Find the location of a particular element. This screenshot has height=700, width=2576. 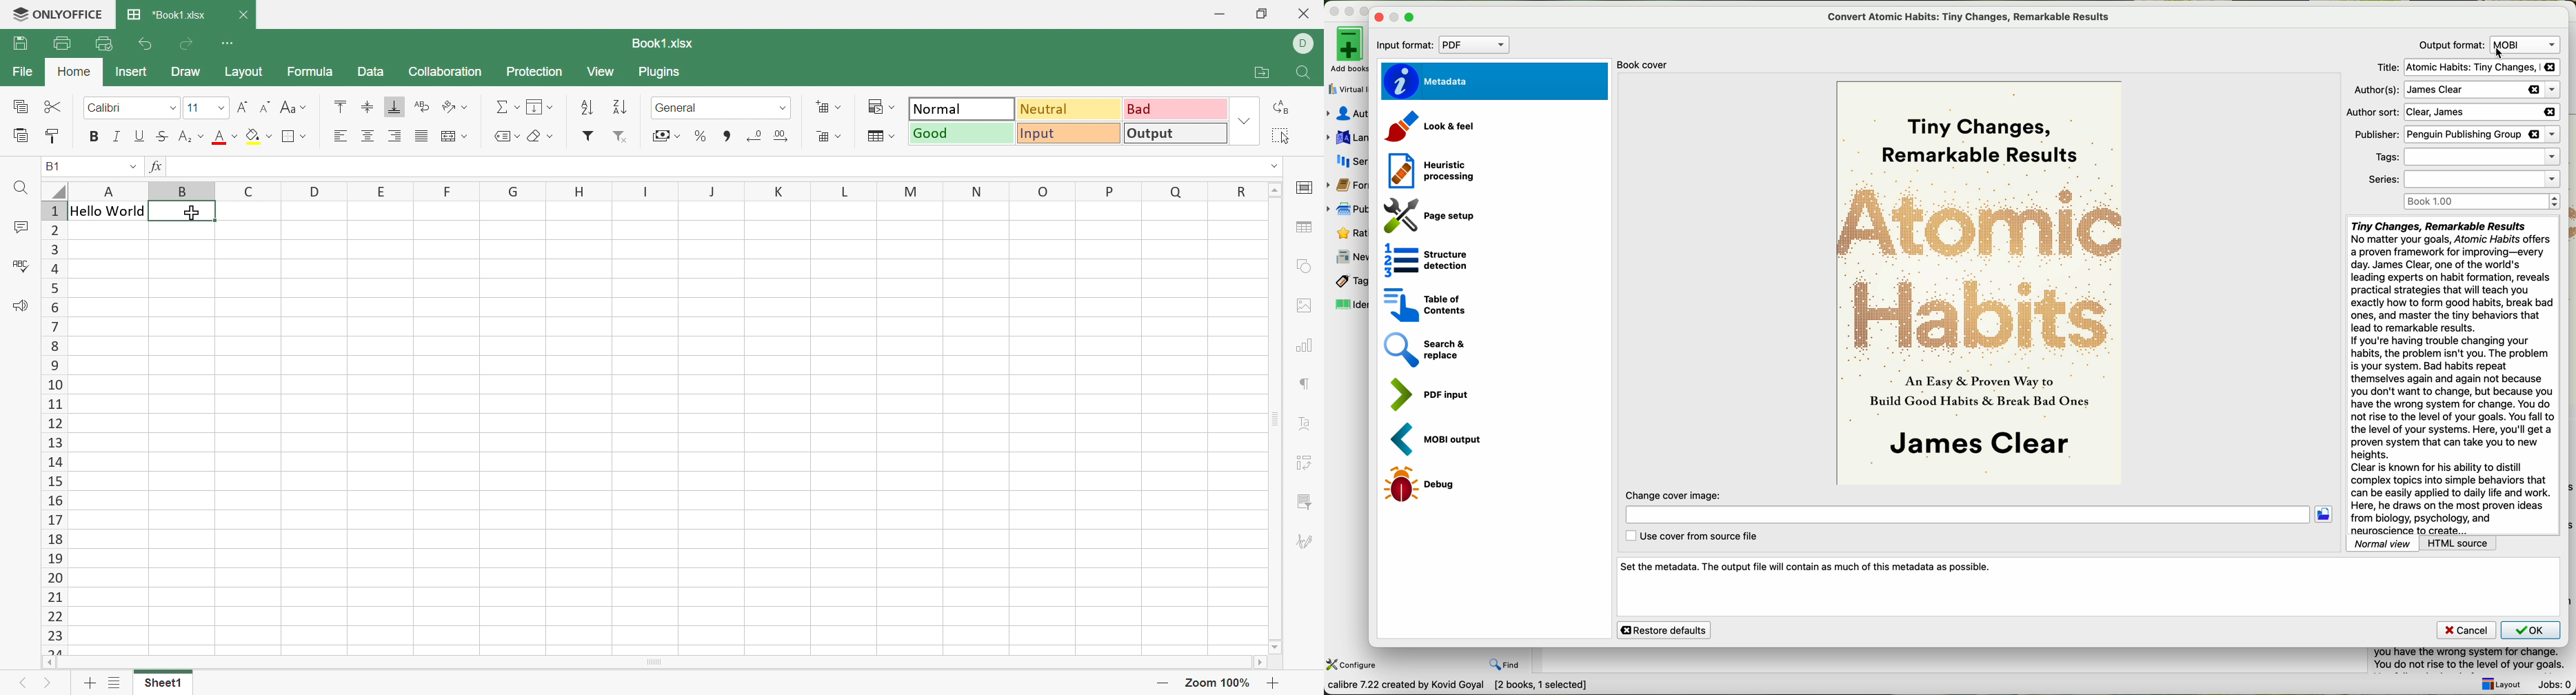

tags is located at coordinates (2464, 157).